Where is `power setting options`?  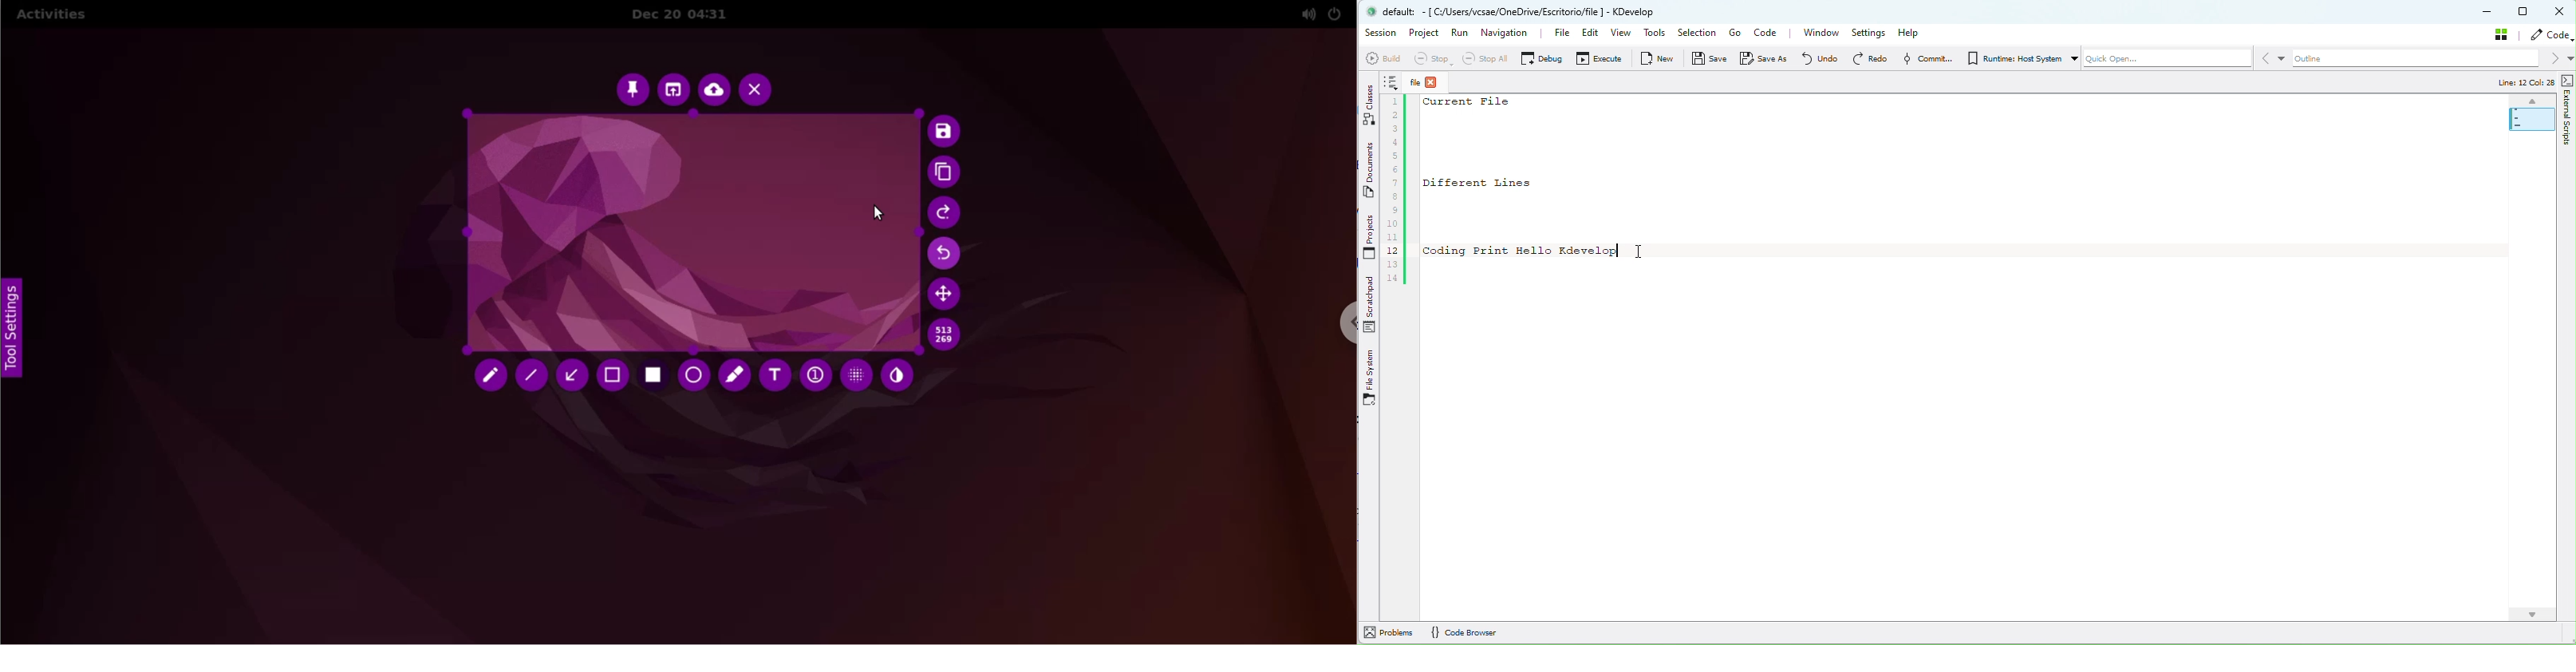 power setting options is located at coordinates (1340, 13).